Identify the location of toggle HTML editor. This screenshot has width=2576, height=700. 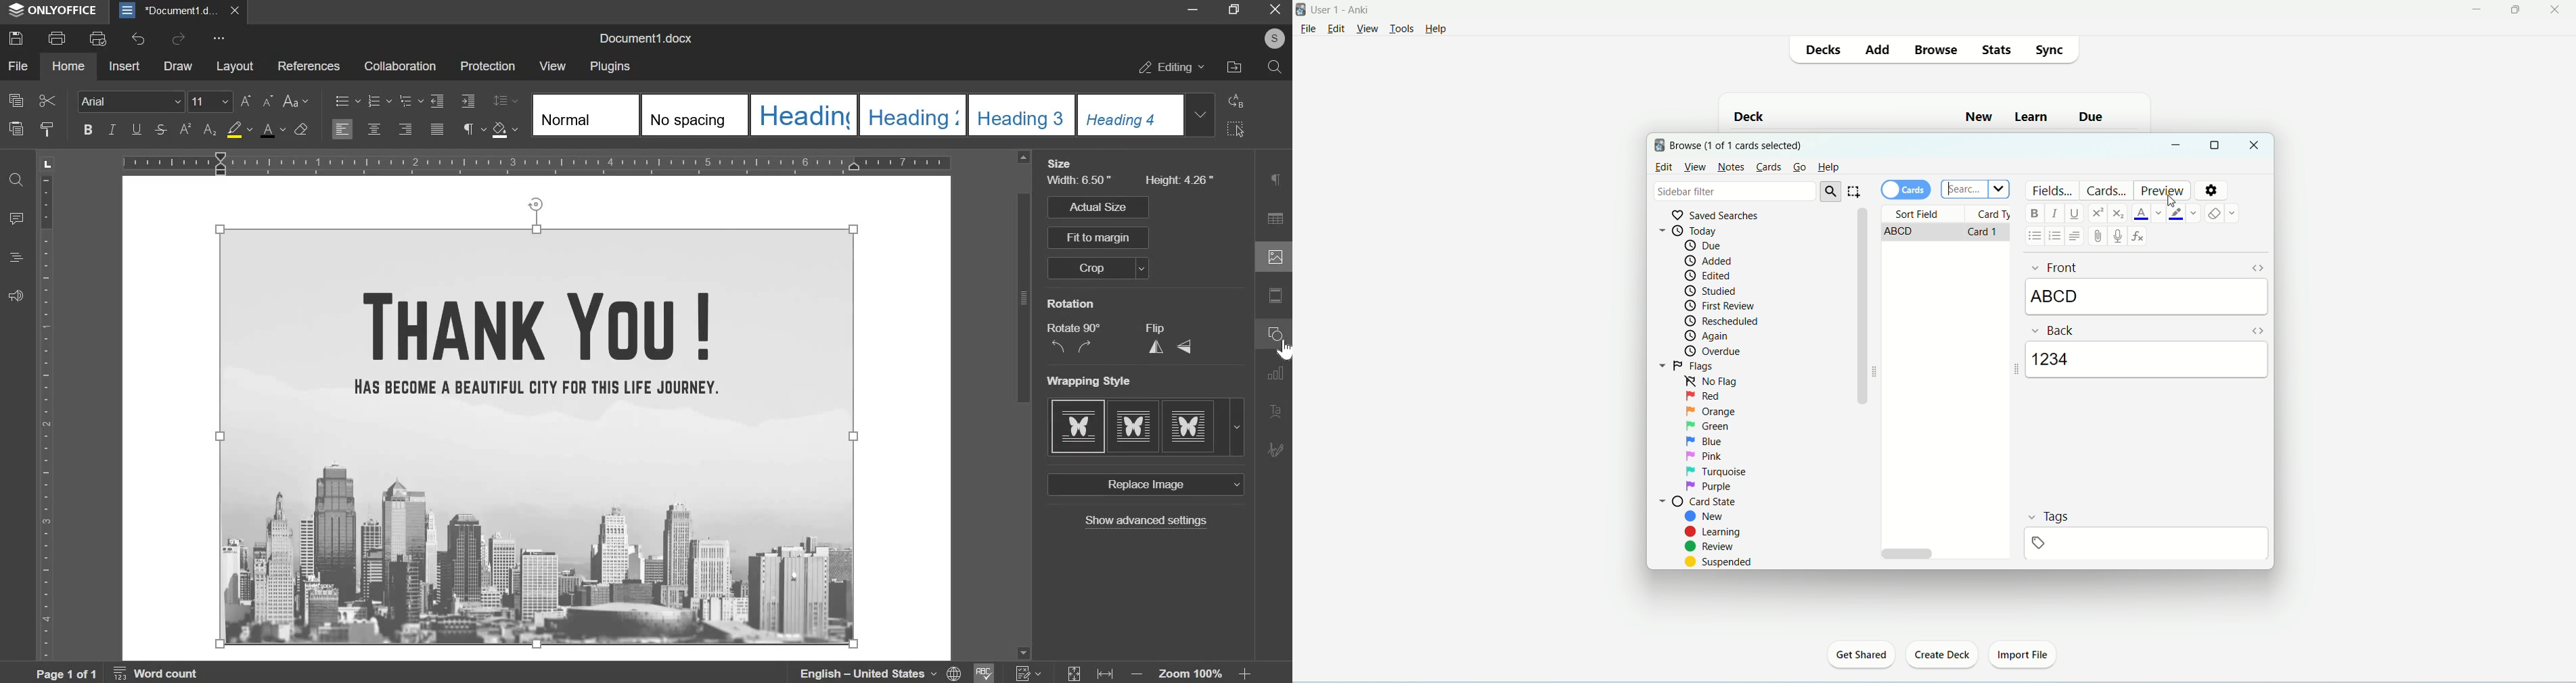
(2257, 330).